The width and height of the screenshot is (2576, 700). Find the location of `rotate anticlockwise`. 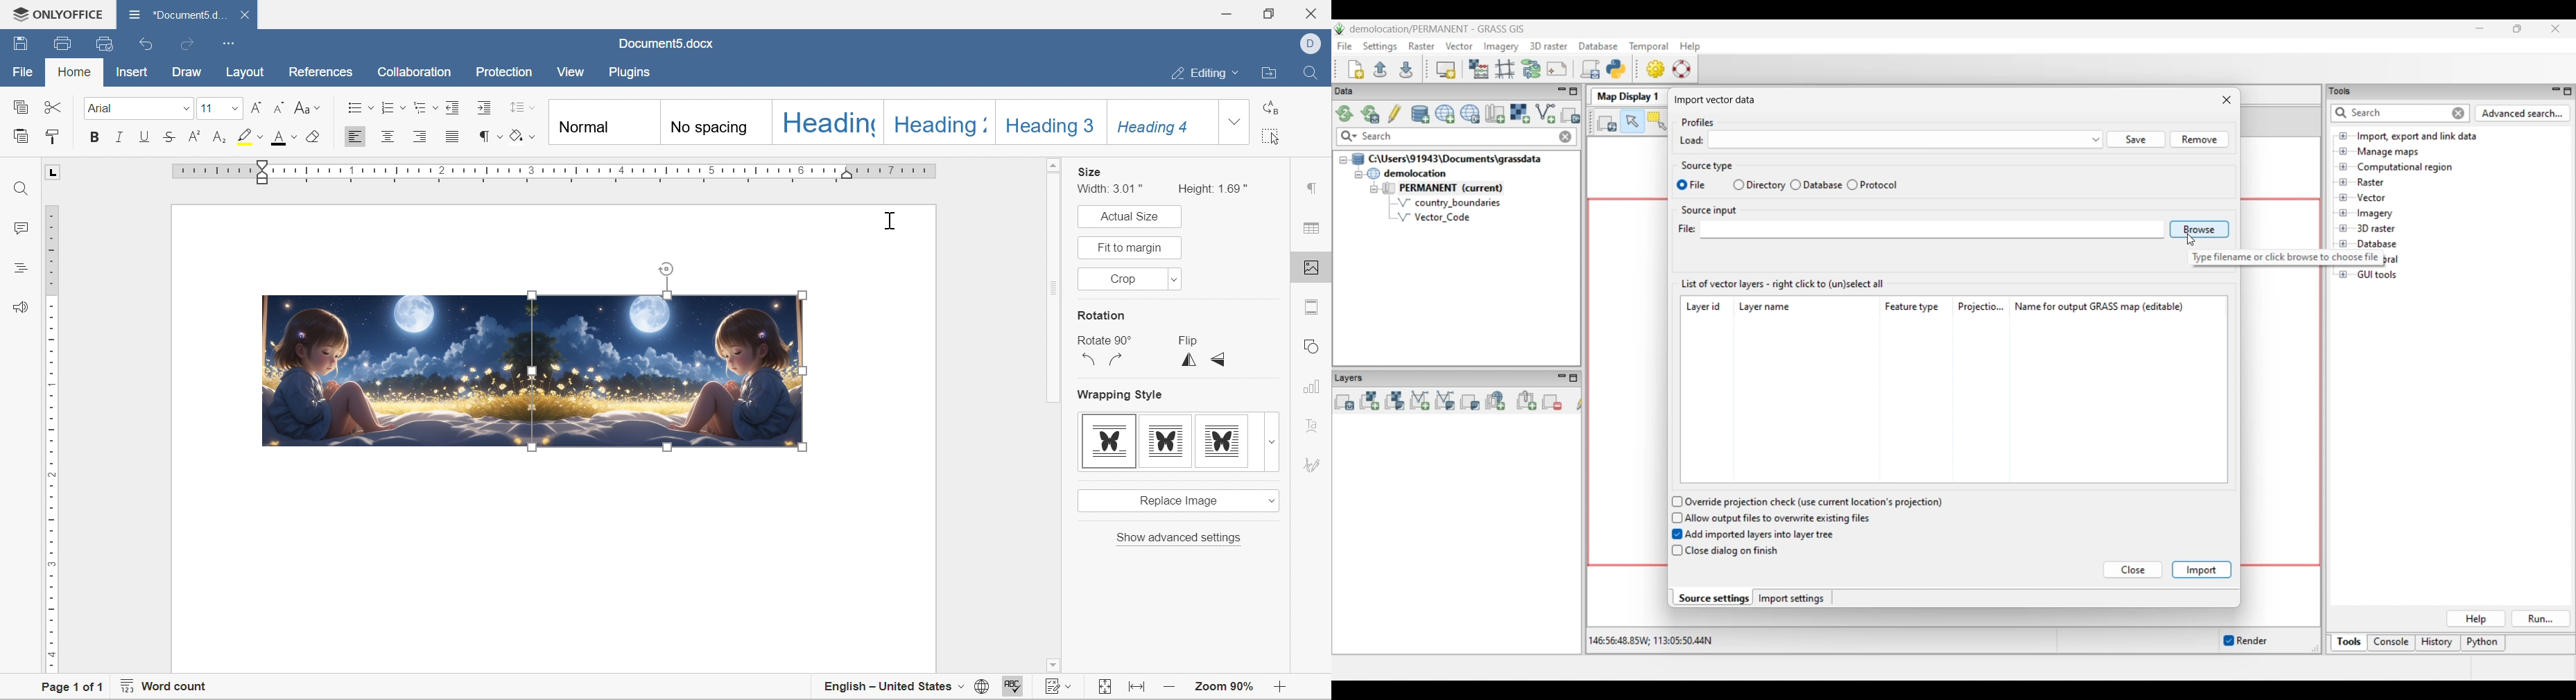

rotate anticlockwise is located at coordinates (1089, 360).